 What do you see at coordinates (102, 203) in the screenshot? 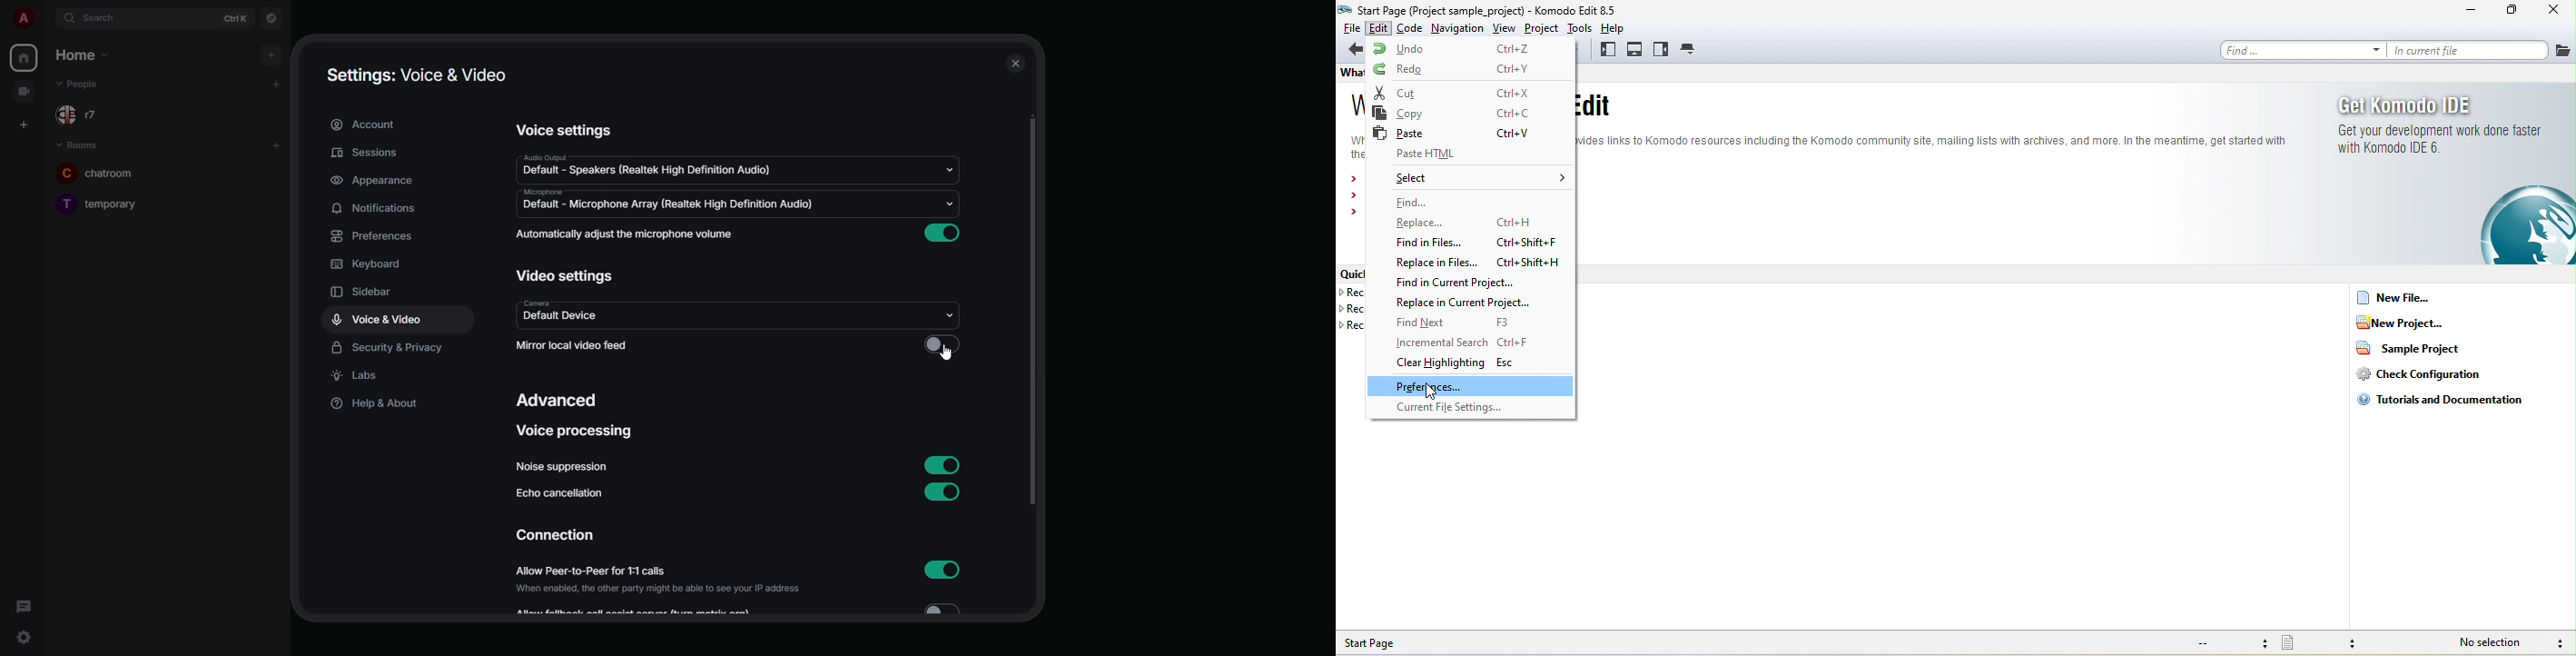
I see `temporary` at bounding box center [102, 203].